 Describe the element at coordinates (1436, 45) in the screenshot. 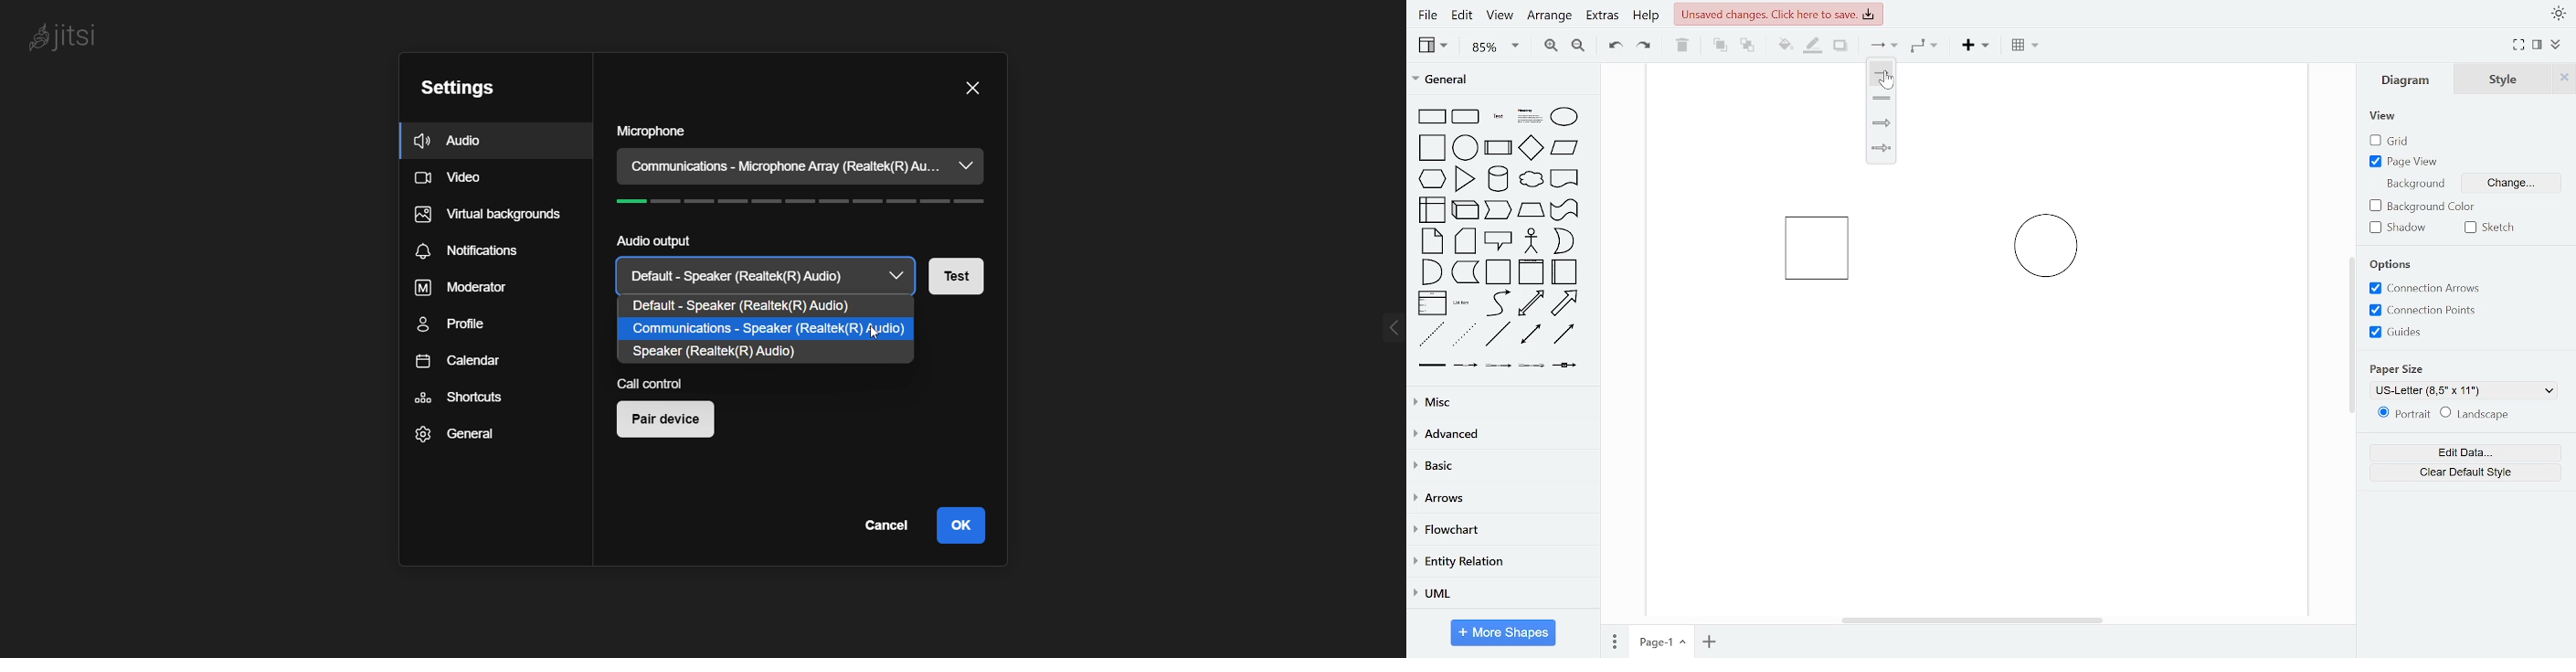

I see `view` at that location.